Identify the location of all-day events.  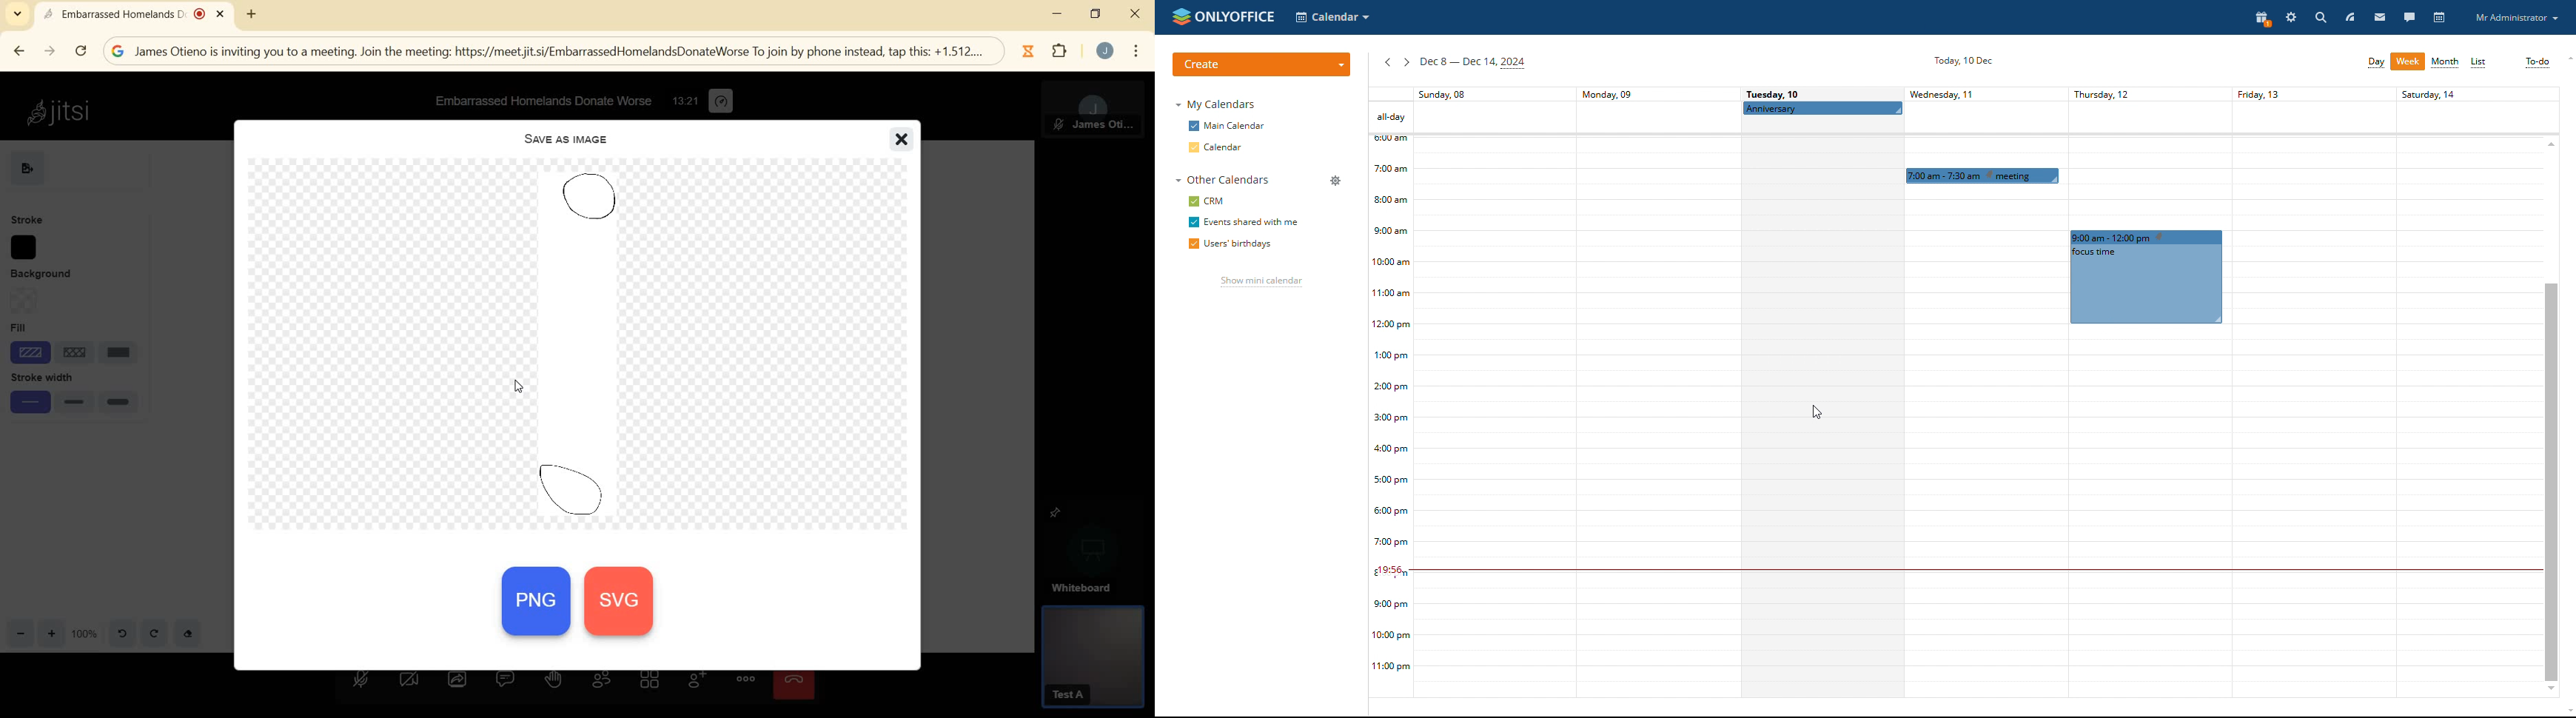
(1390, 117).